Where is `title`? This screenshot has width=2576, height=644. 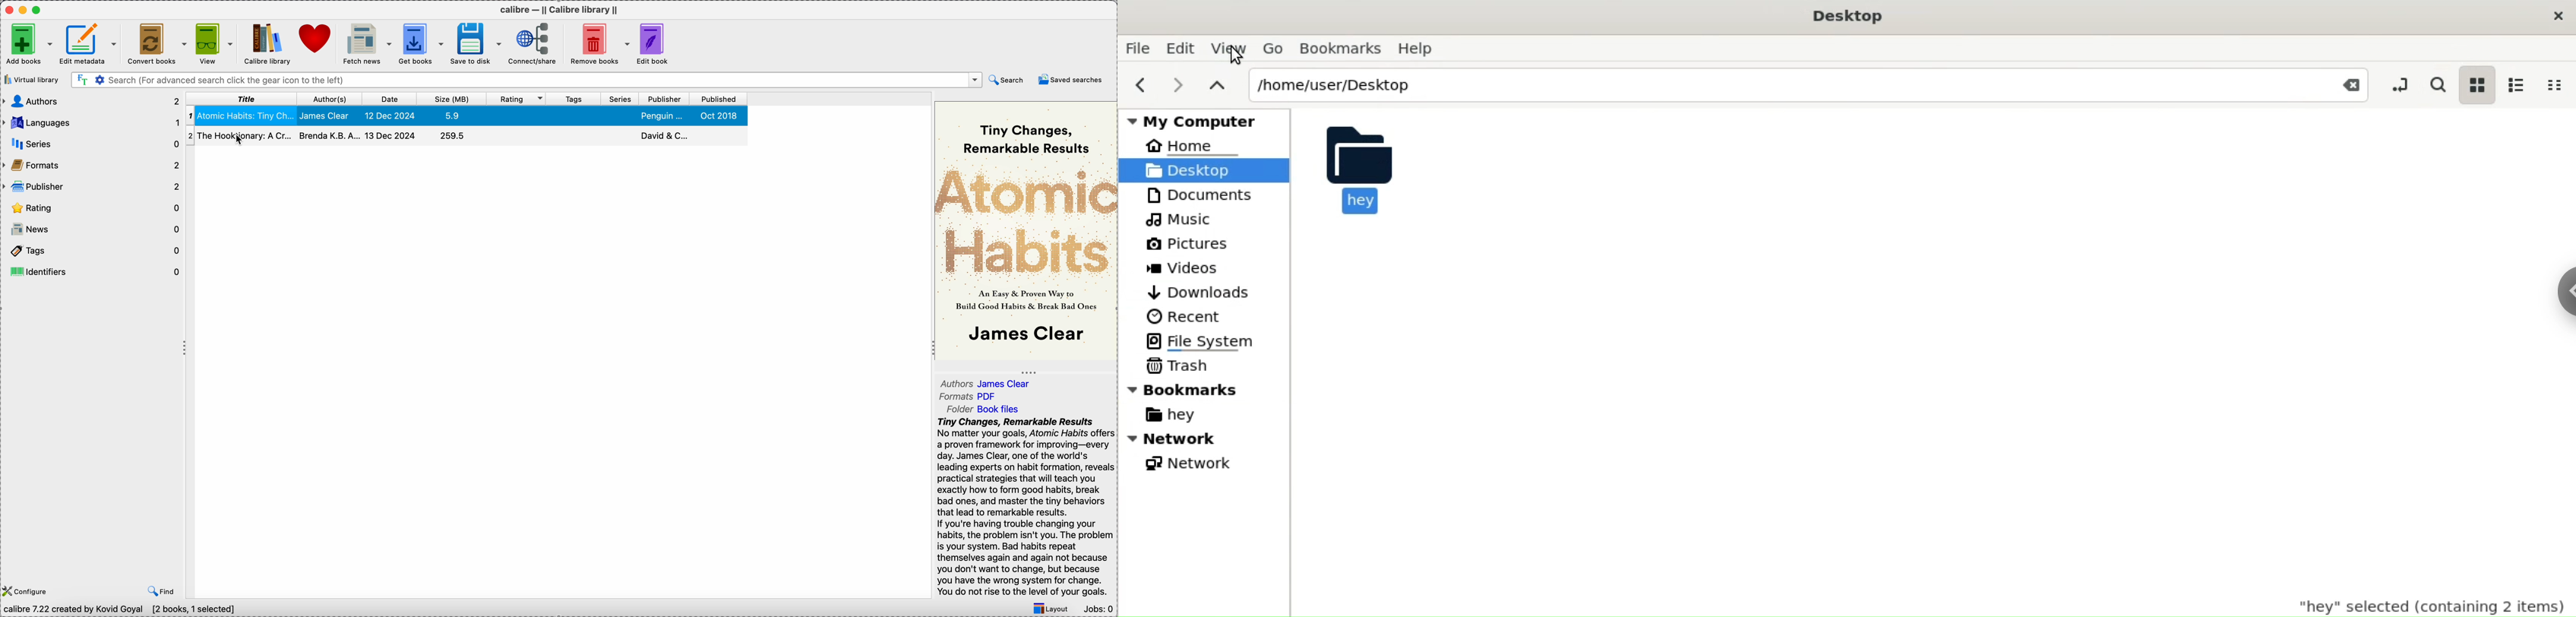
title is located at coordinates (243, 100).